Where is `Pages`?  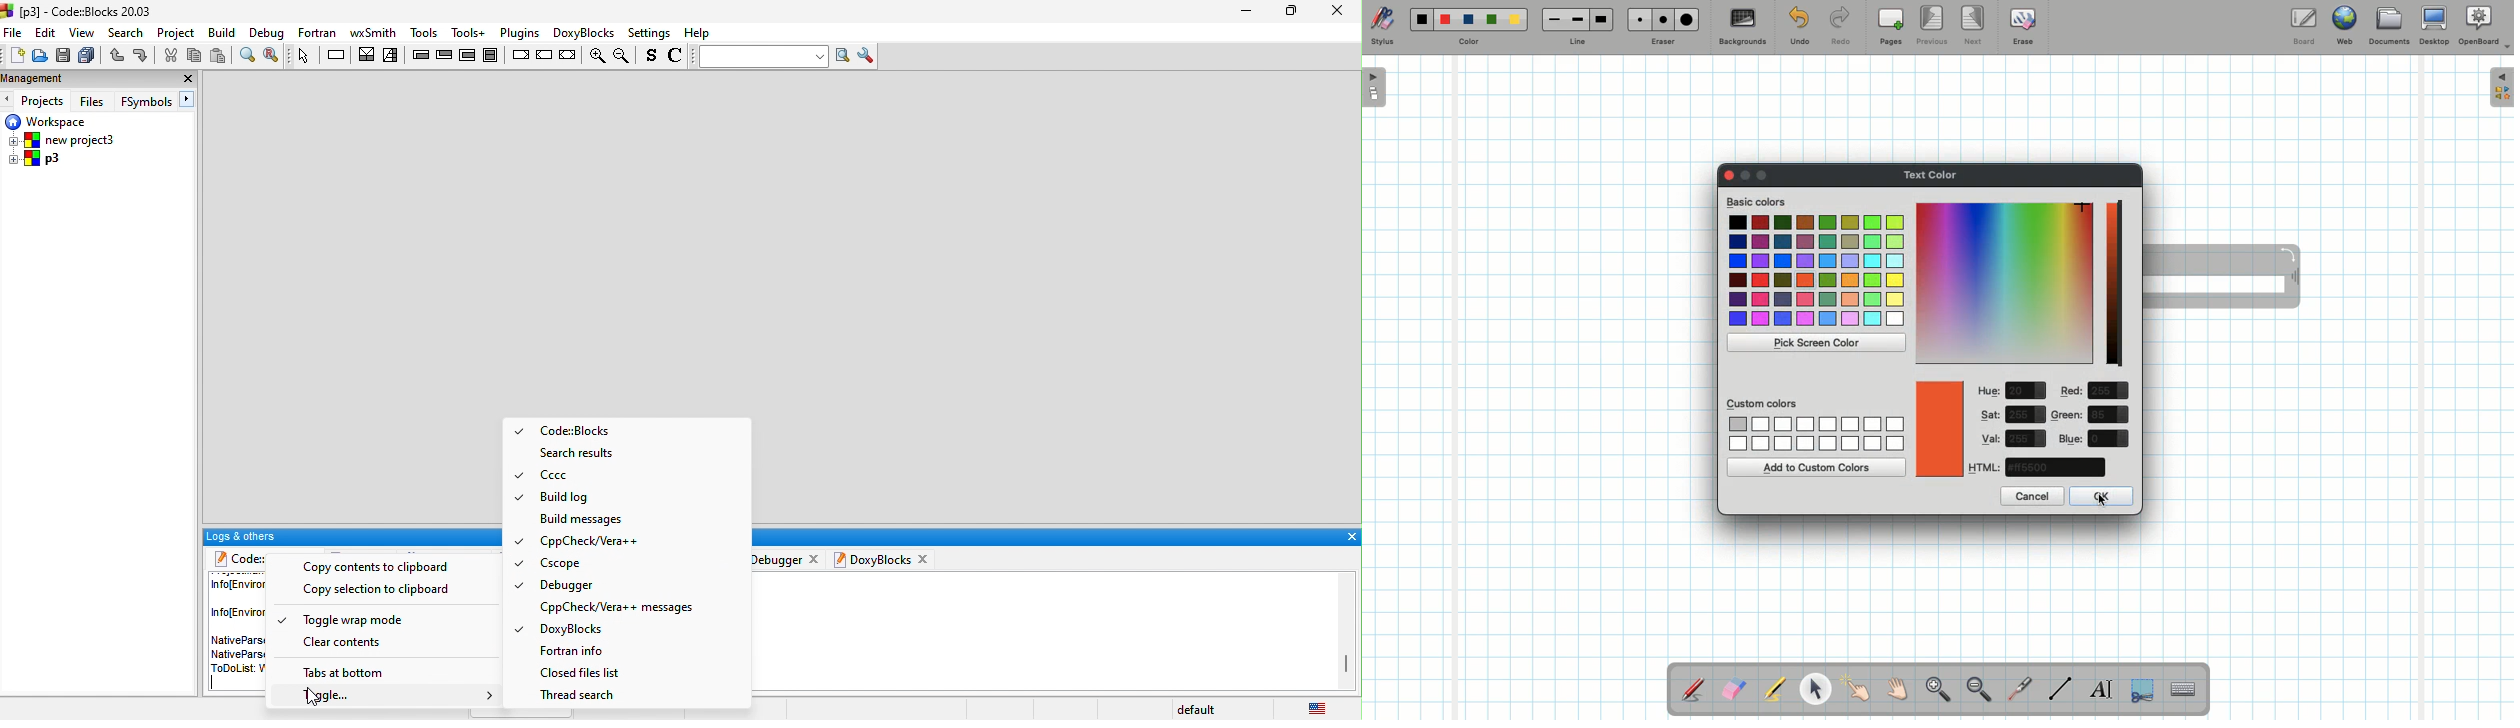
Pages is located at coordinates (1891, 28).